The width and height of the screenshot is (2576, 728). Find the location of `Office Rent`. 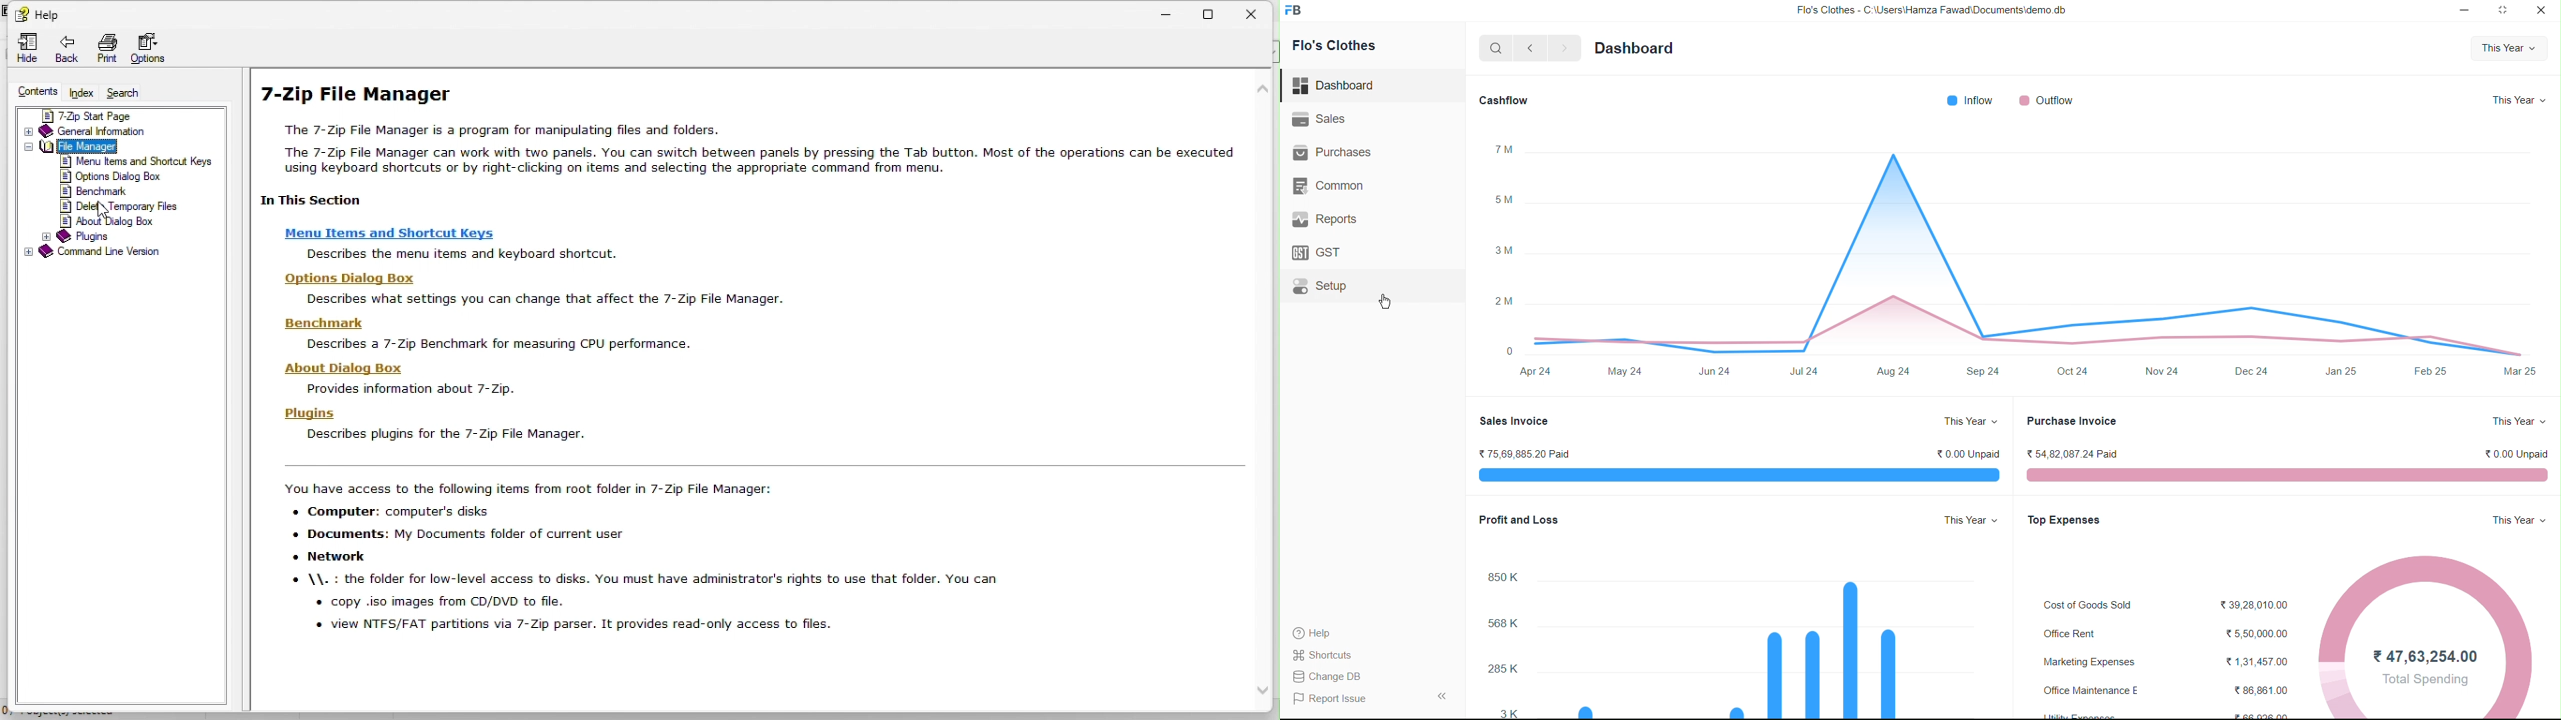

Office Rent is located at coordinates (2065, 634).